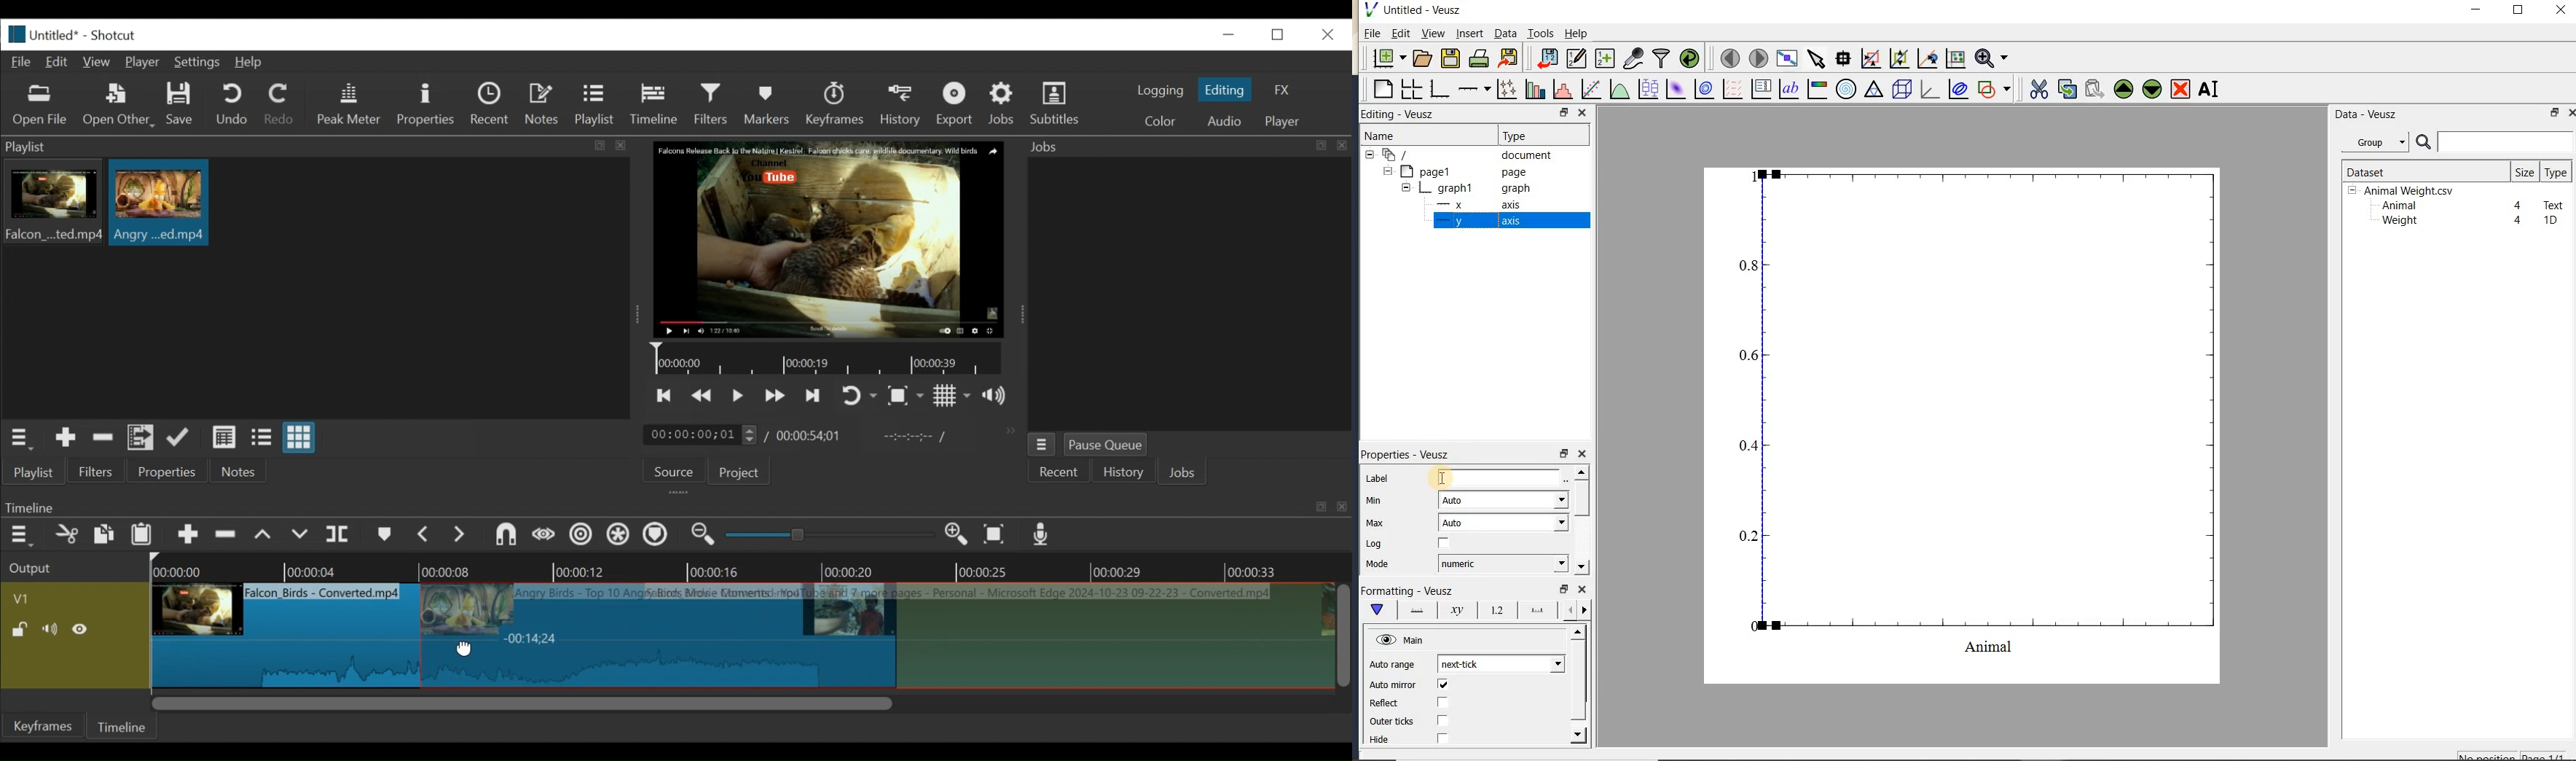 The width and height of the screenshot is (2576, 784). What do you see at coordinates (2524, 171) in the screenshot?
I see `size` at bounding box center [2524, 171].